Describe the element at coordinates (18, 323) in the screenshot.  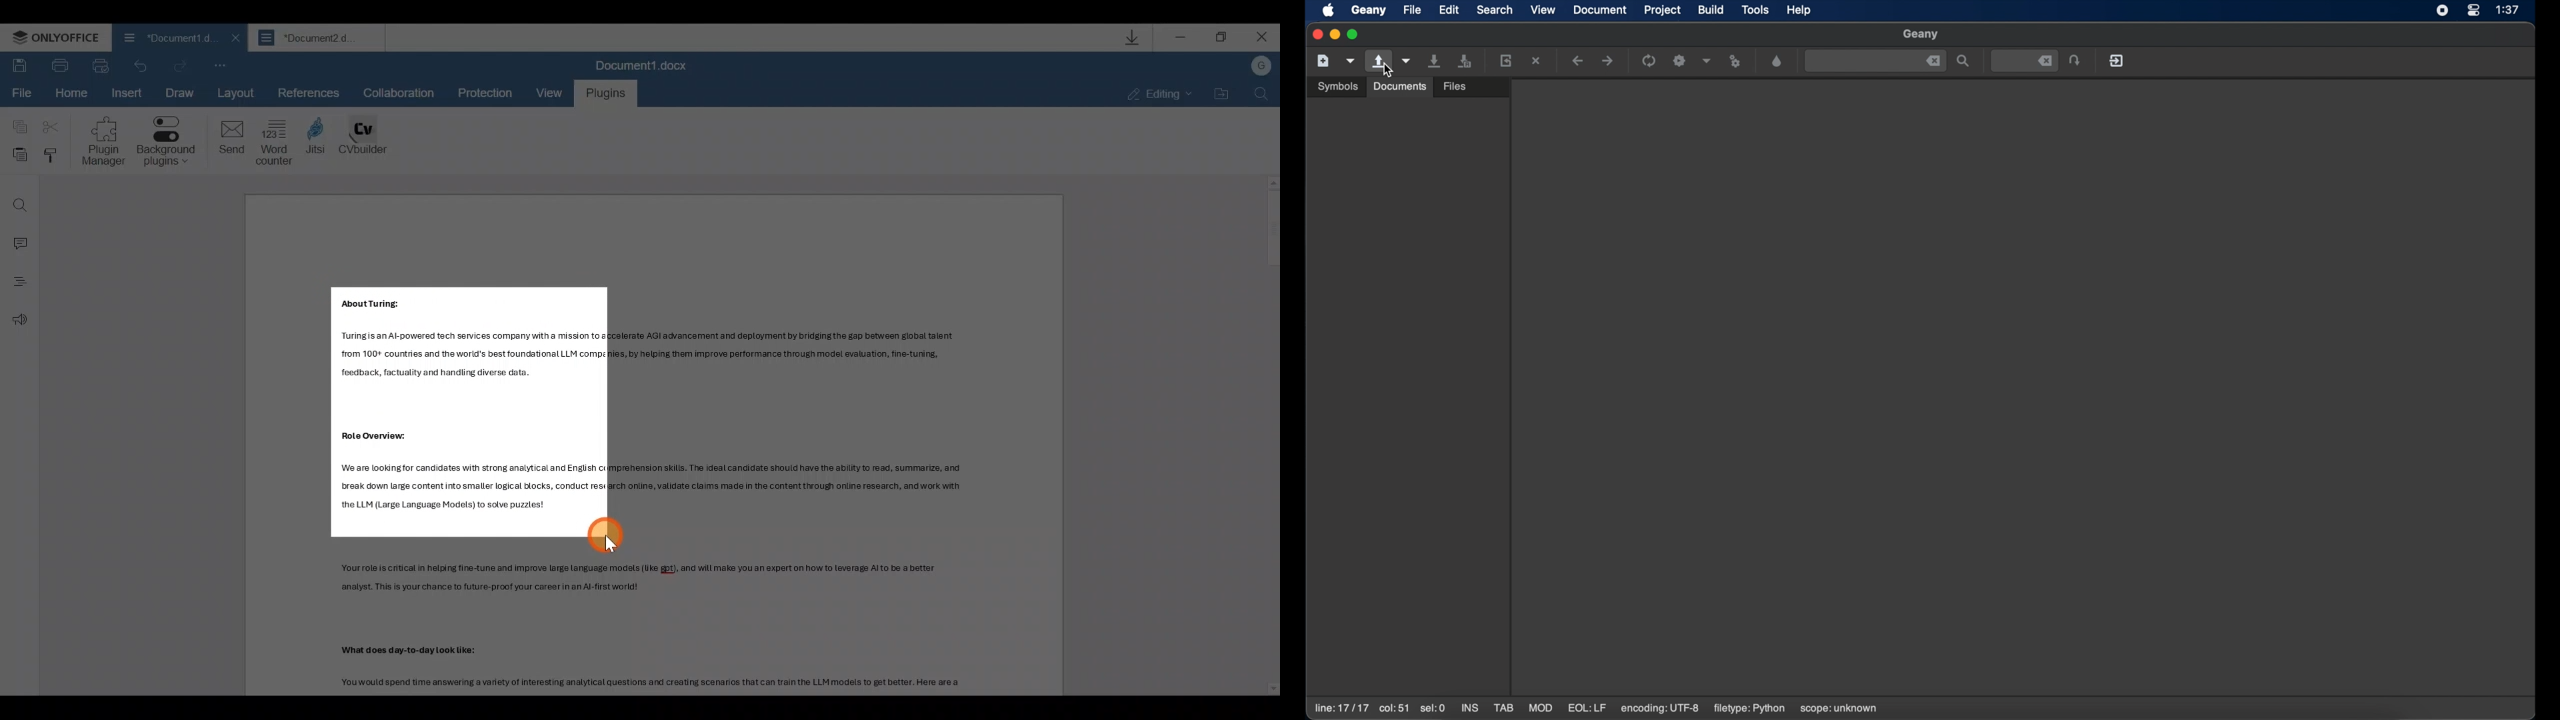
I see `Feedback & support` at that location.